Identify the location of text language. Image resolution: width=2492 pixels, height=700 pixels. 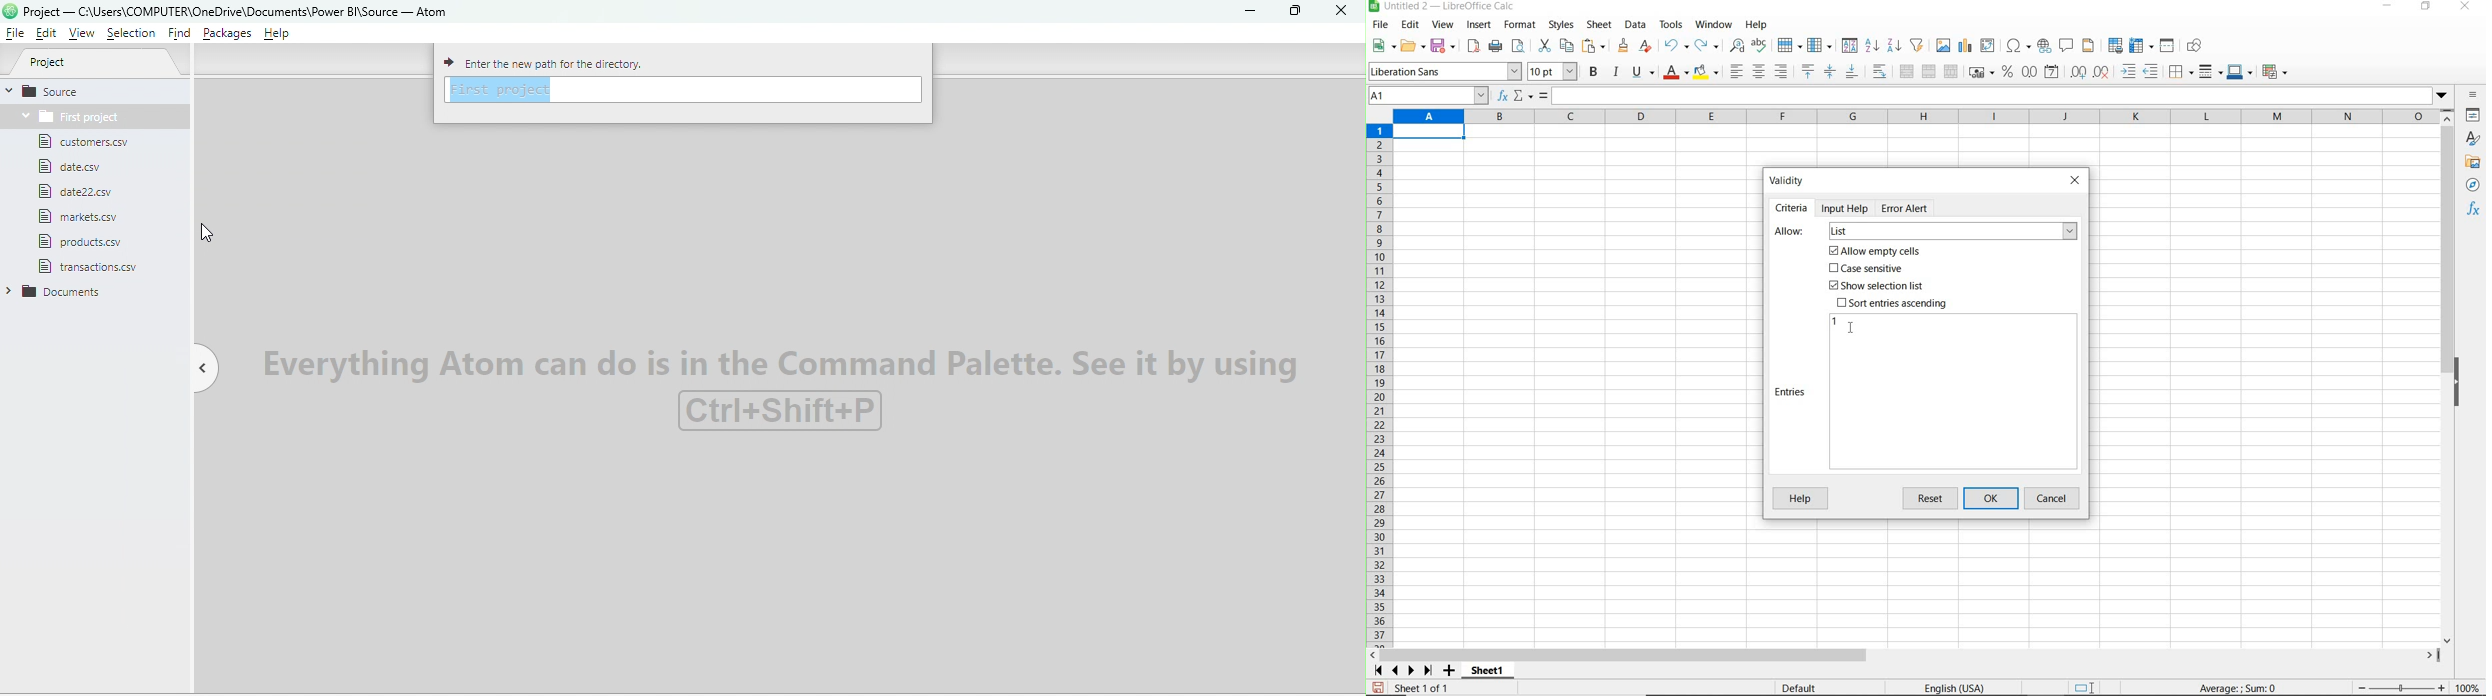
(1953, 689).